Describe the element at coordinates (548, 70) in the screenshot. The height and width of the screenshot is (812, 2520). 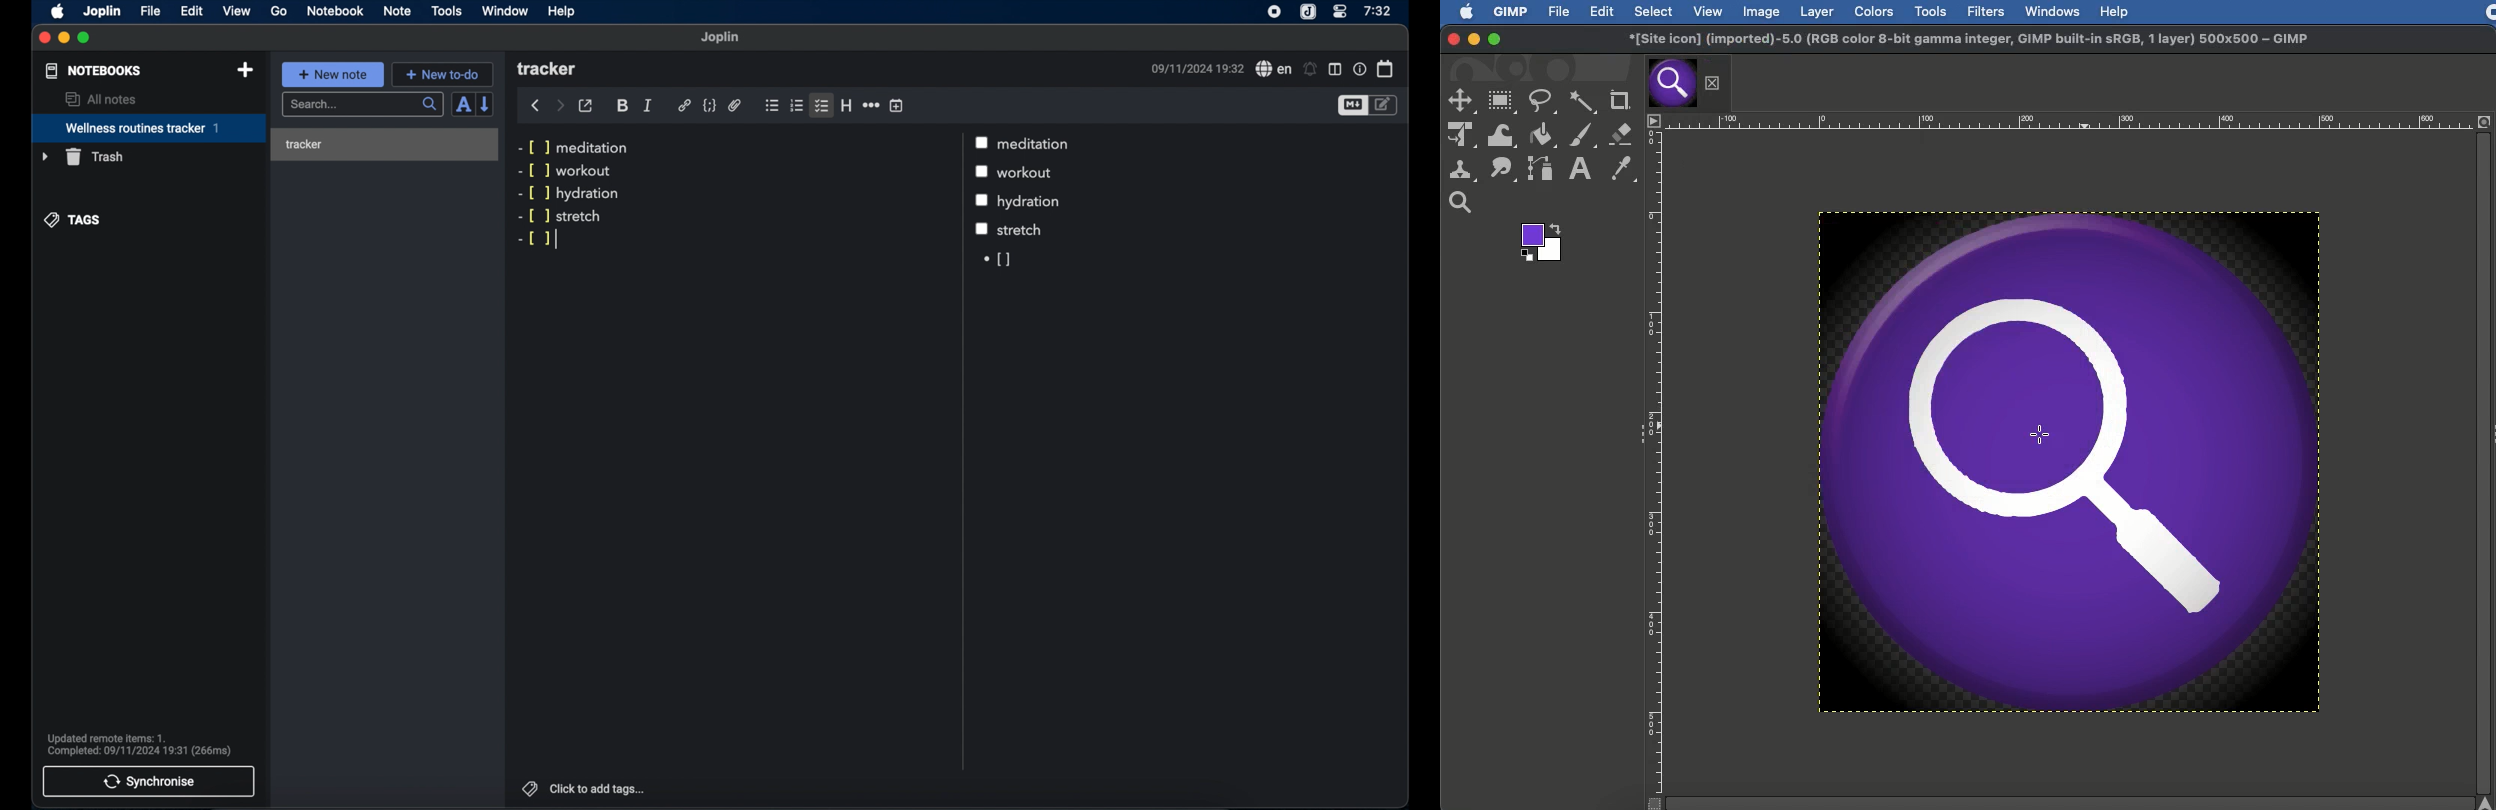
I see `tracker` at that location.